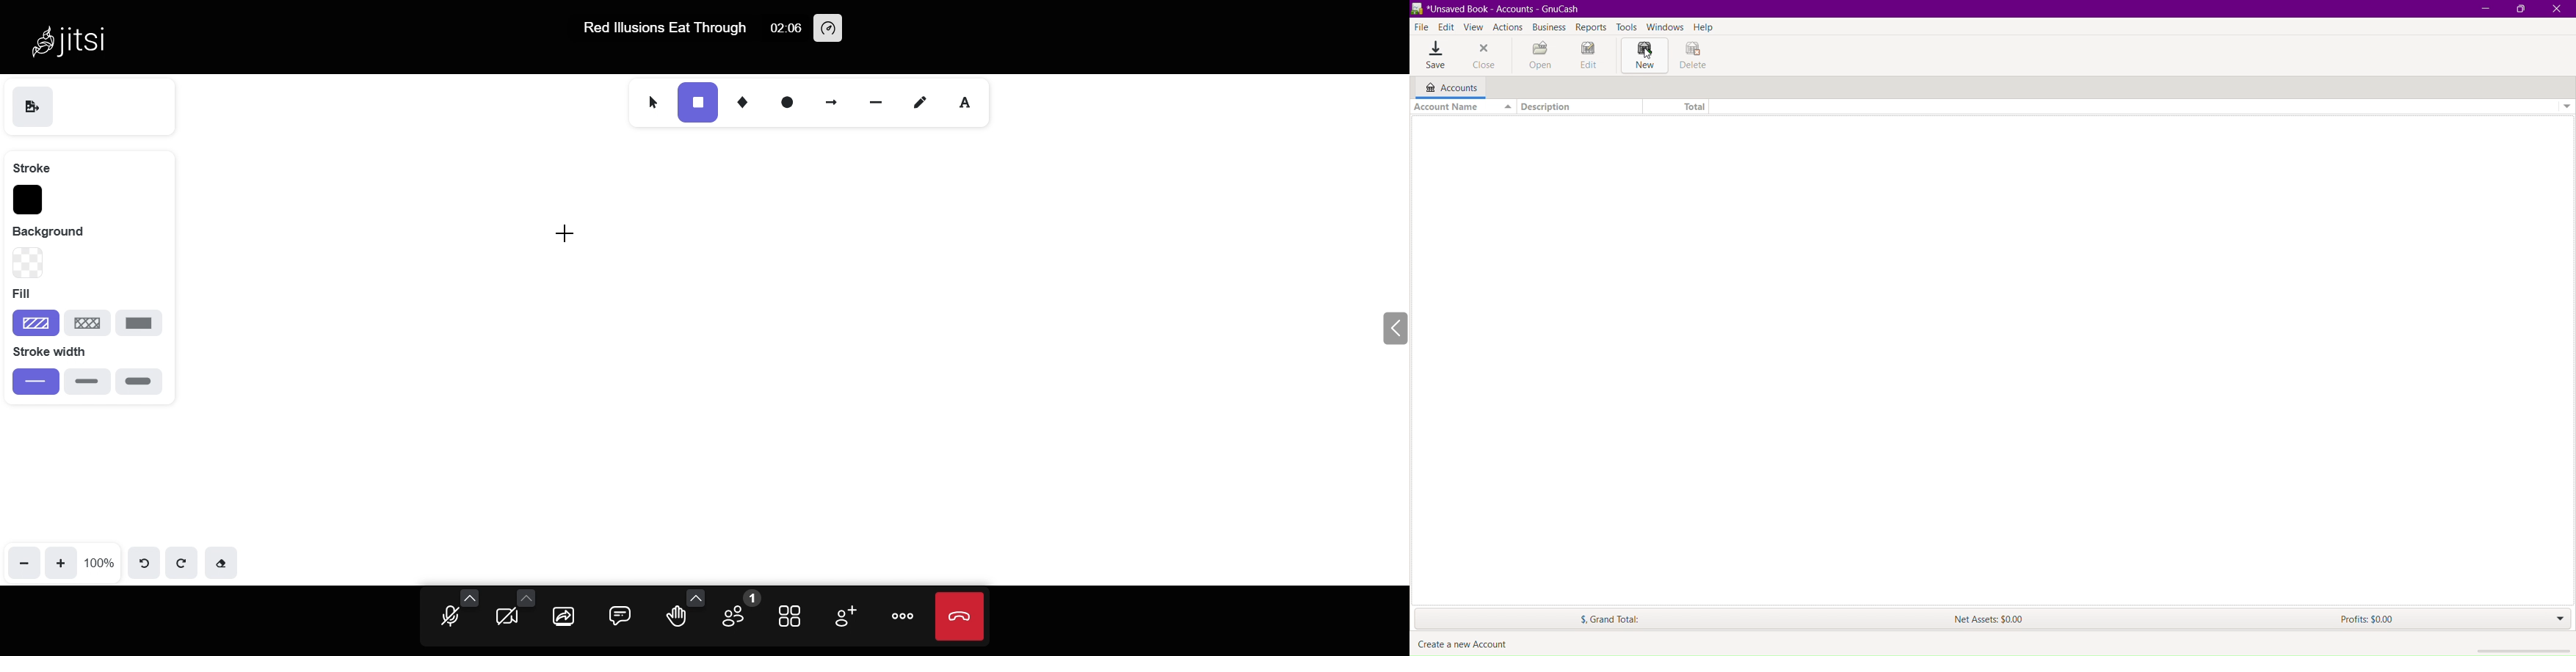 Image resolution: width=2576 pixels, height=672 pixels. What do you see at coordinates (784, 27) in the screenshot?
I see `02:06` at bounding box center [784, 27].